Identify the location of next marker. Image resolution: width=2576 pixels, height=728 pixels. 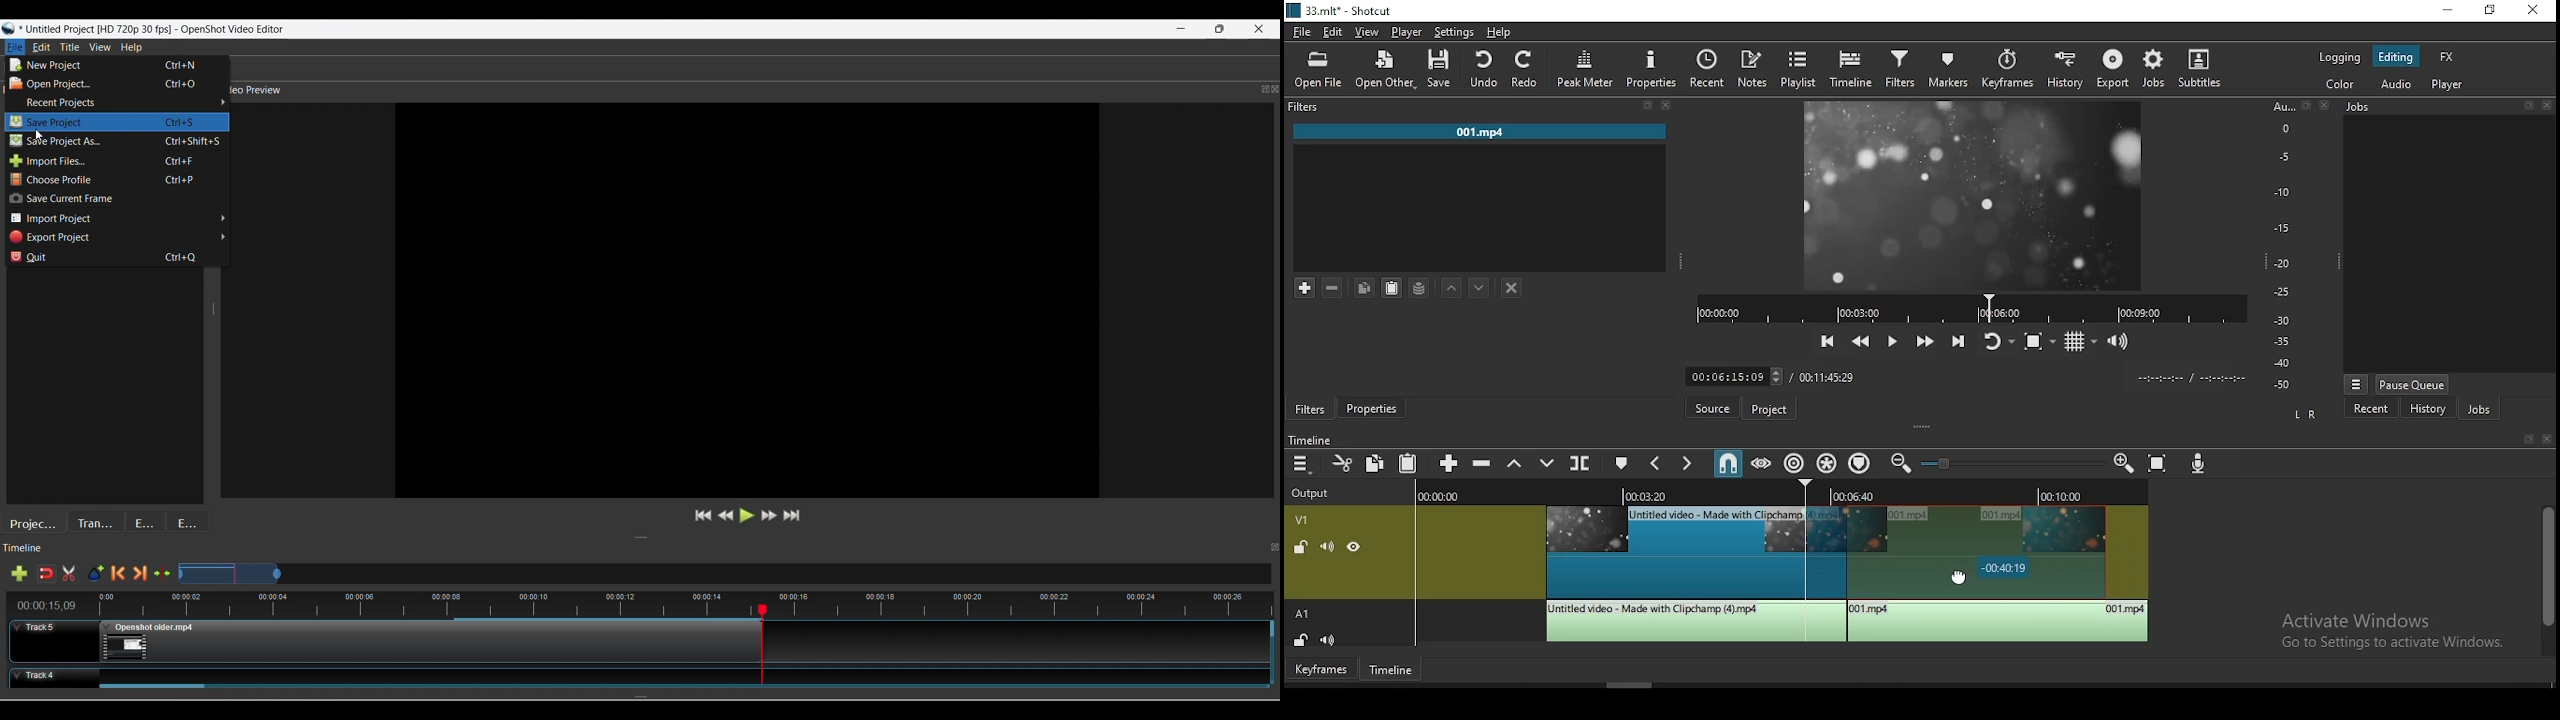
(1686, 464).